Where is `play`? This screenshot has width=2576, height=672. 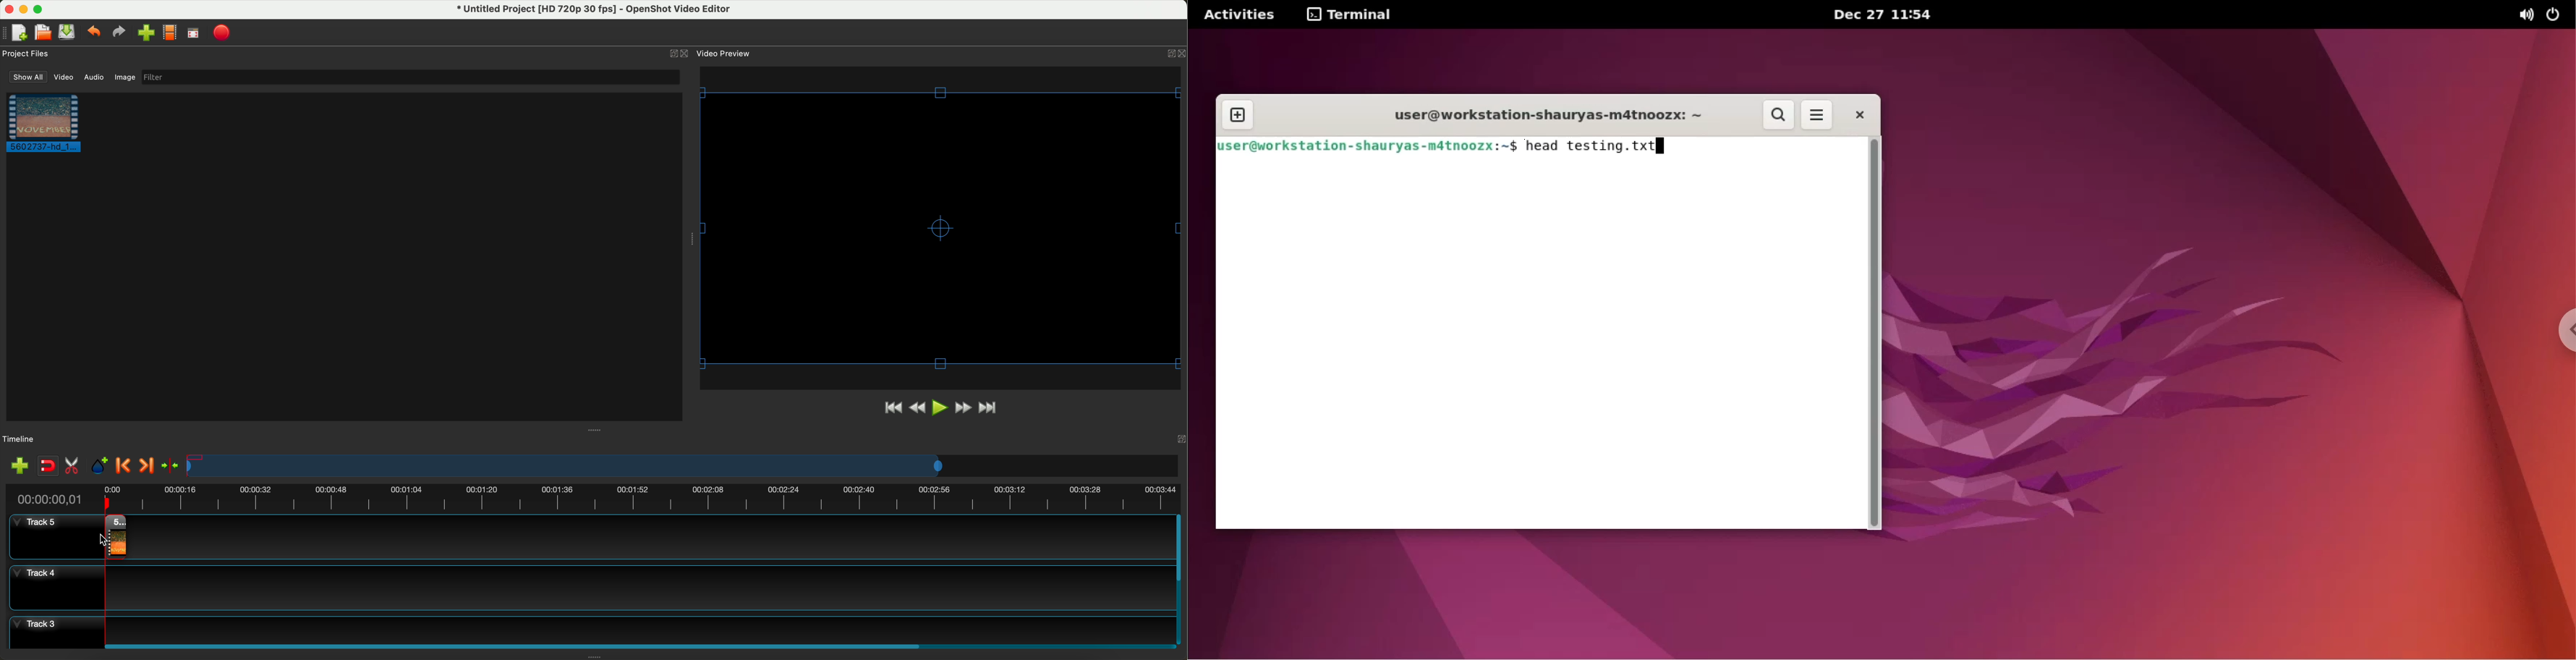 play is located at coordinates (939, 408).